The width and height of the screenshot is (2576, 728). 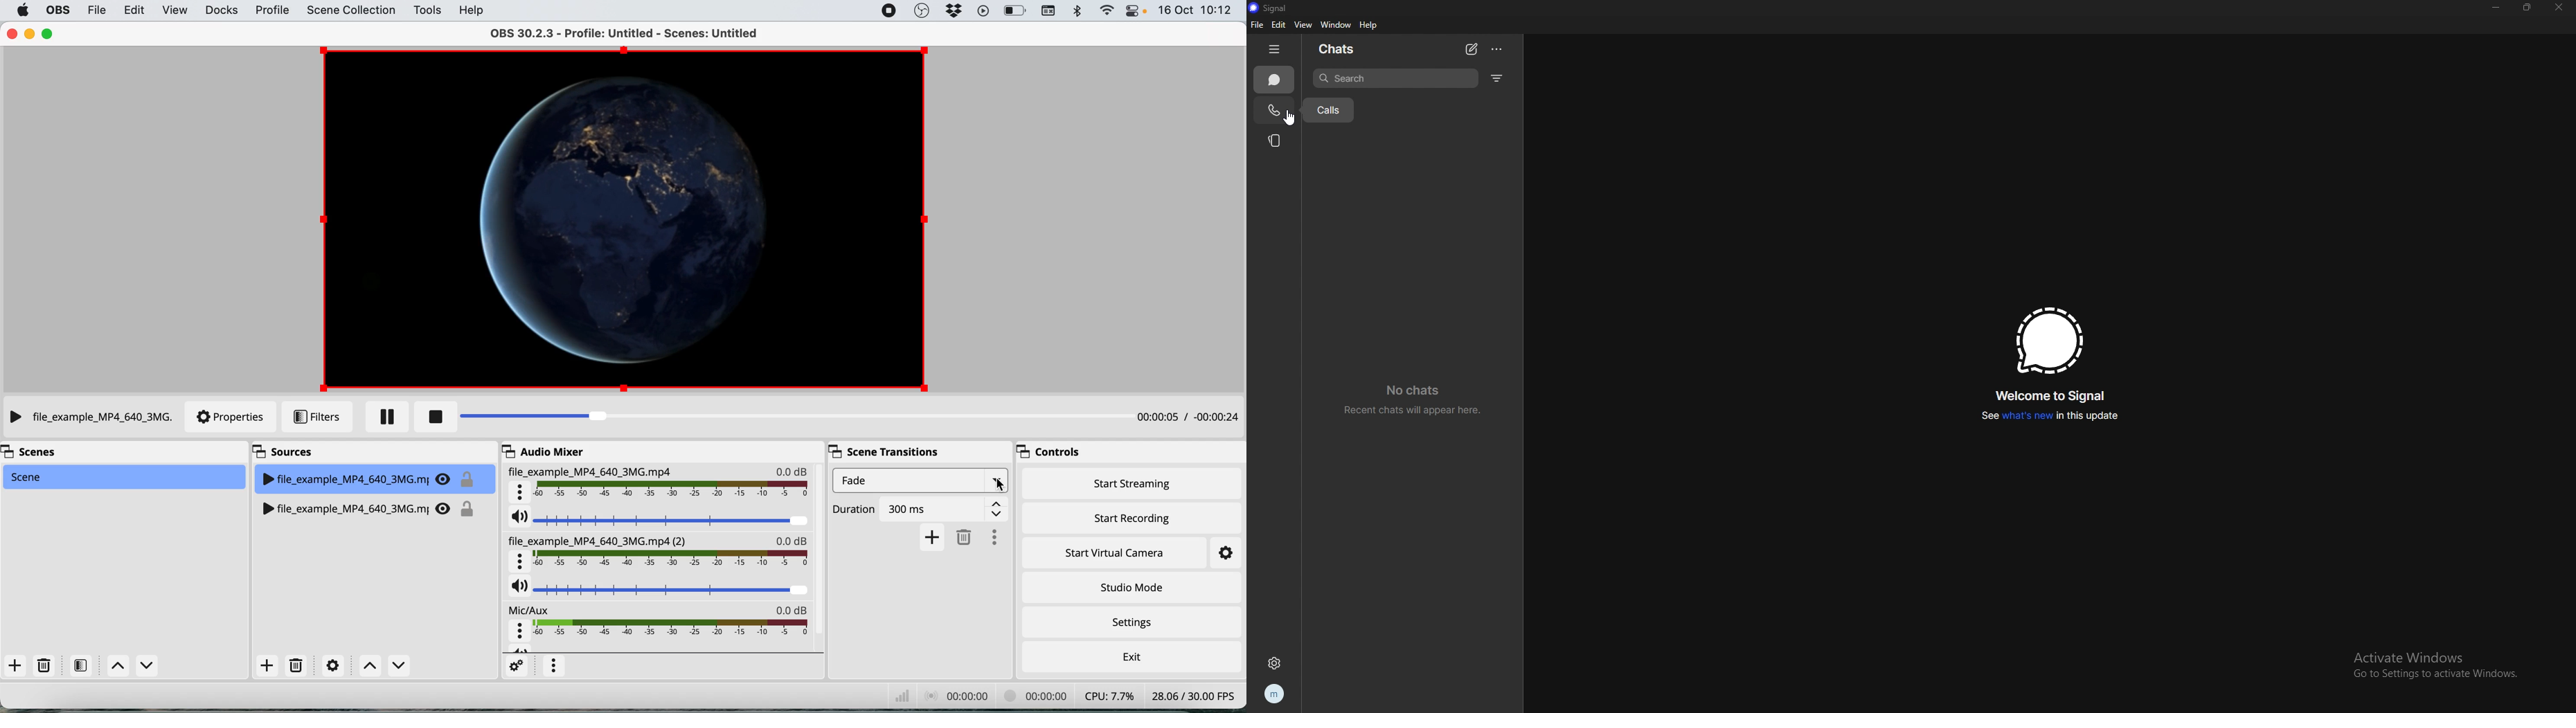 I want to click on welcome to signal, so click(x=2048, y=396).